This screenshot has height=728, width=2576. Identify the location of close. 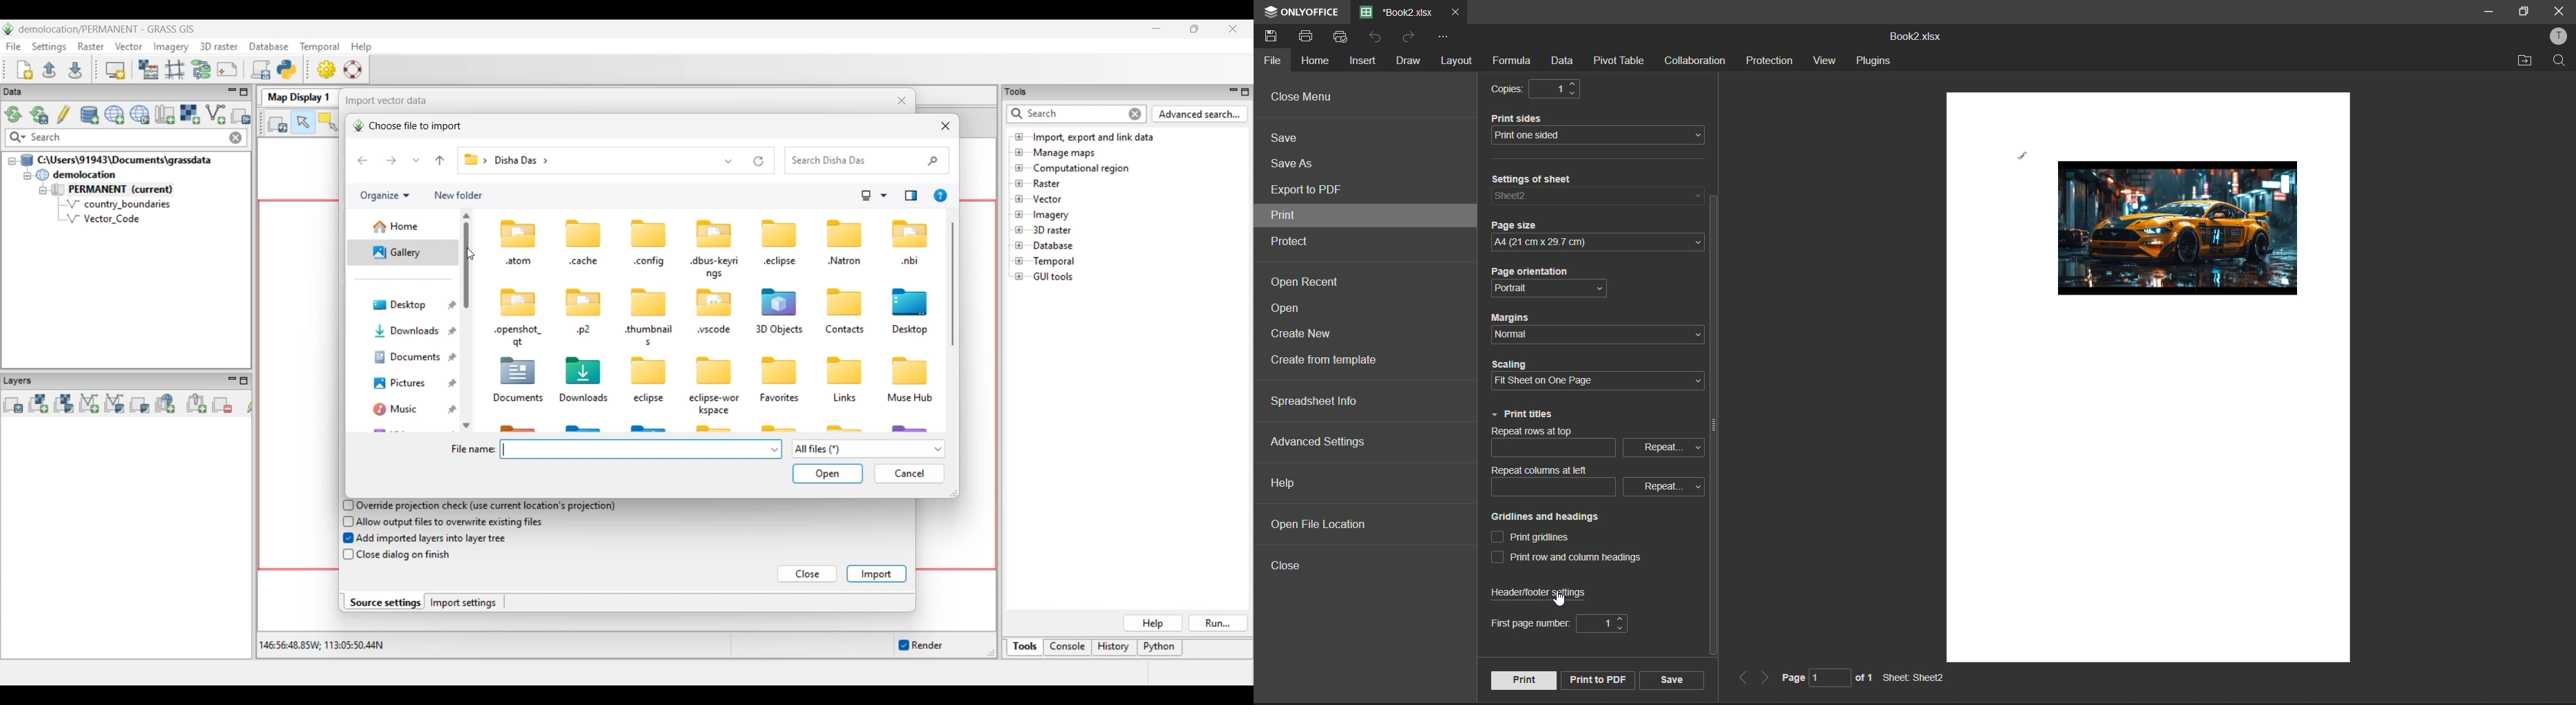
(2559, 10).